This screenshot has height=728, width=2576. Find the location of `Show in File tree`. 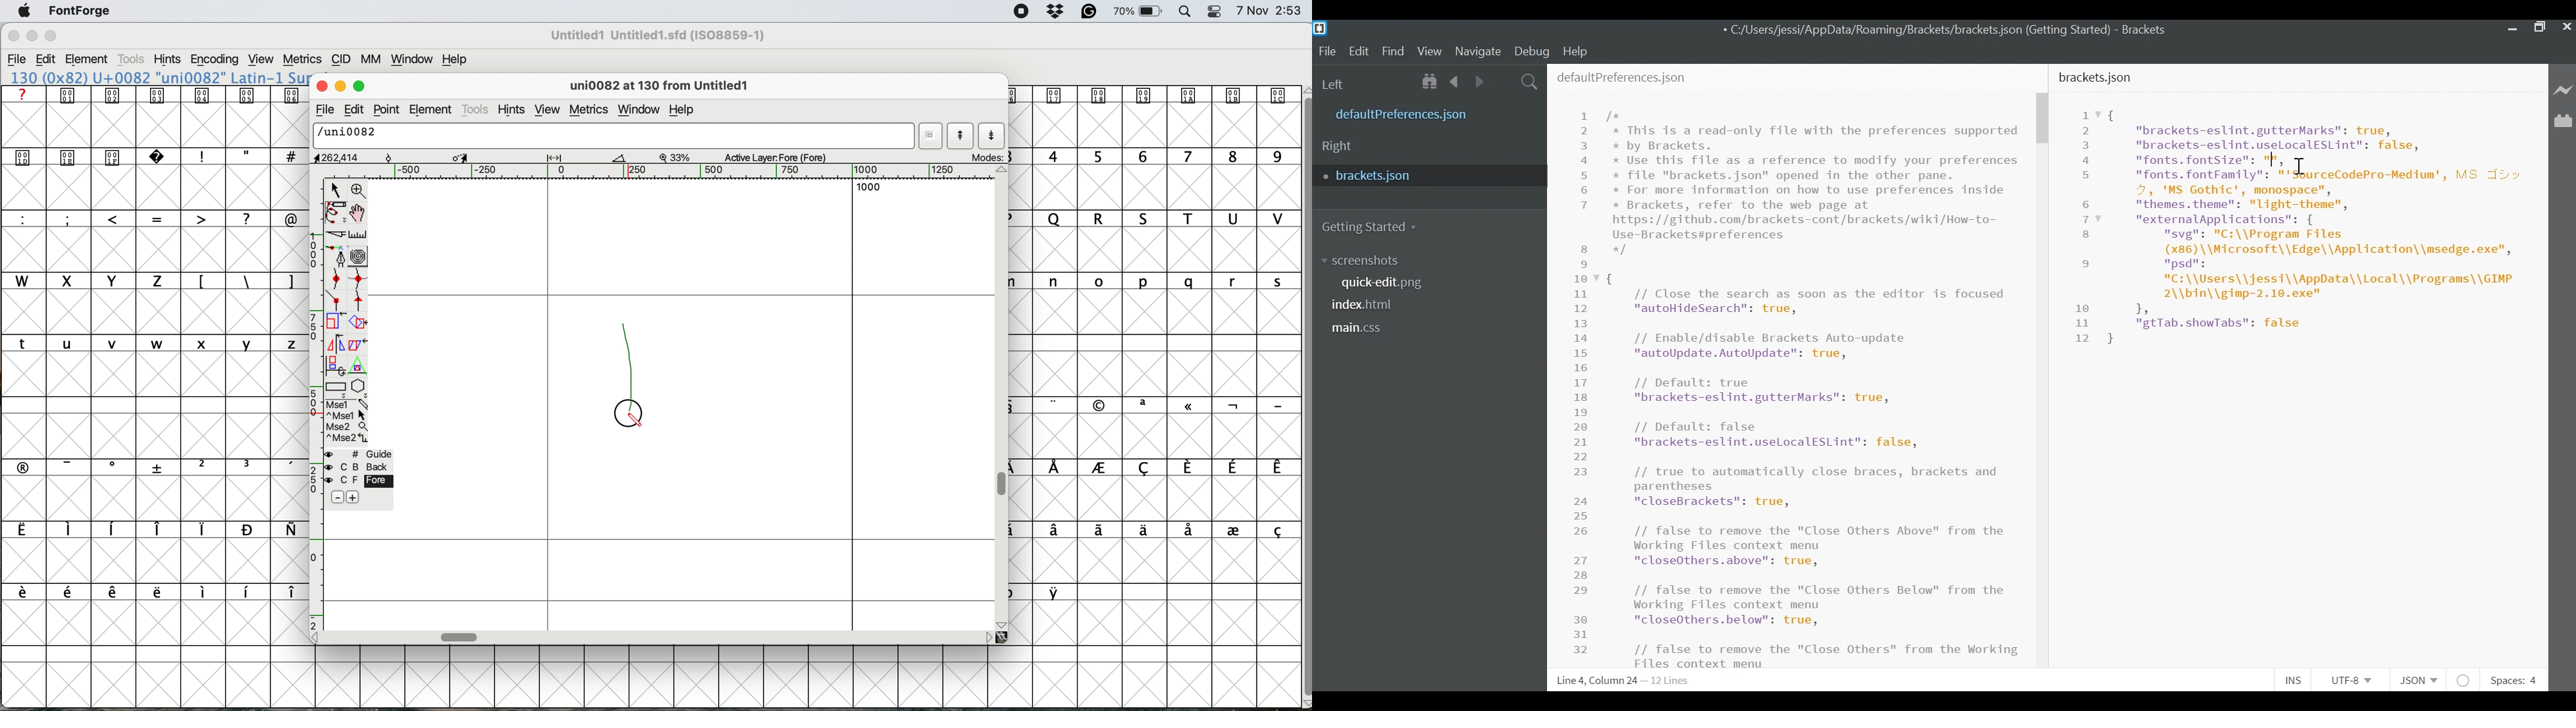

Show in File tree is located at coordinates (1429, 82).